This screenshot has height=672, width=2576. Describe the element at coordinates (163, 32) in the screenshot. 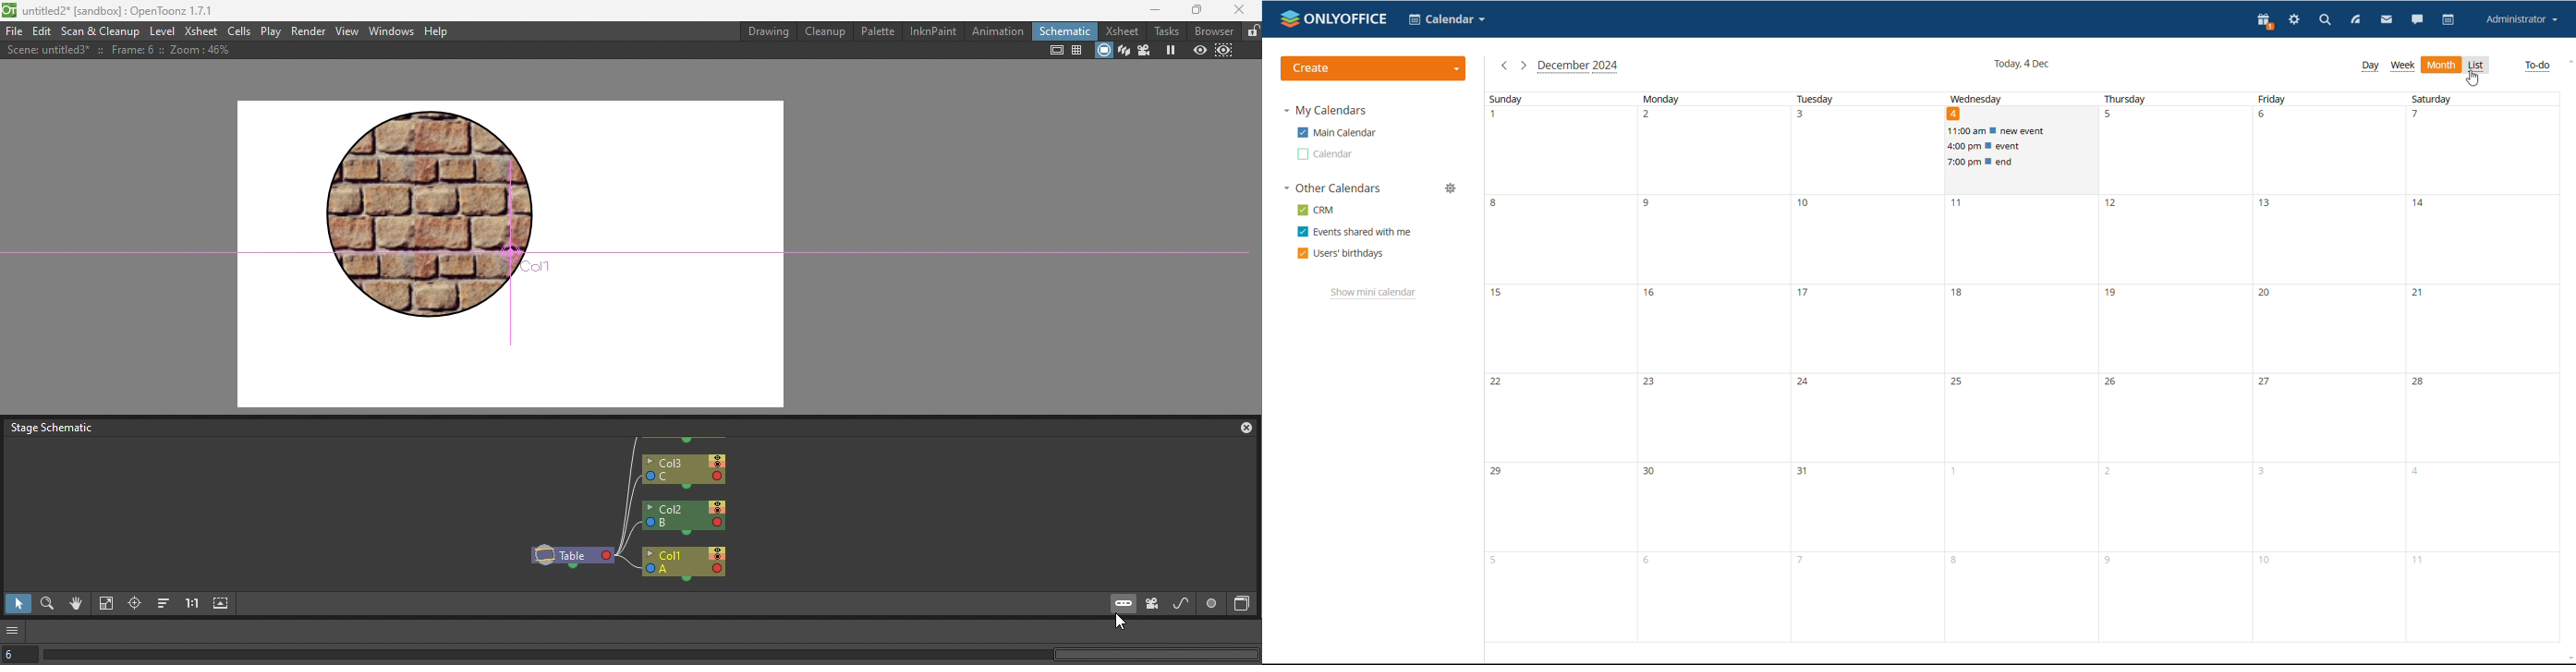

I see `Level` at that location.